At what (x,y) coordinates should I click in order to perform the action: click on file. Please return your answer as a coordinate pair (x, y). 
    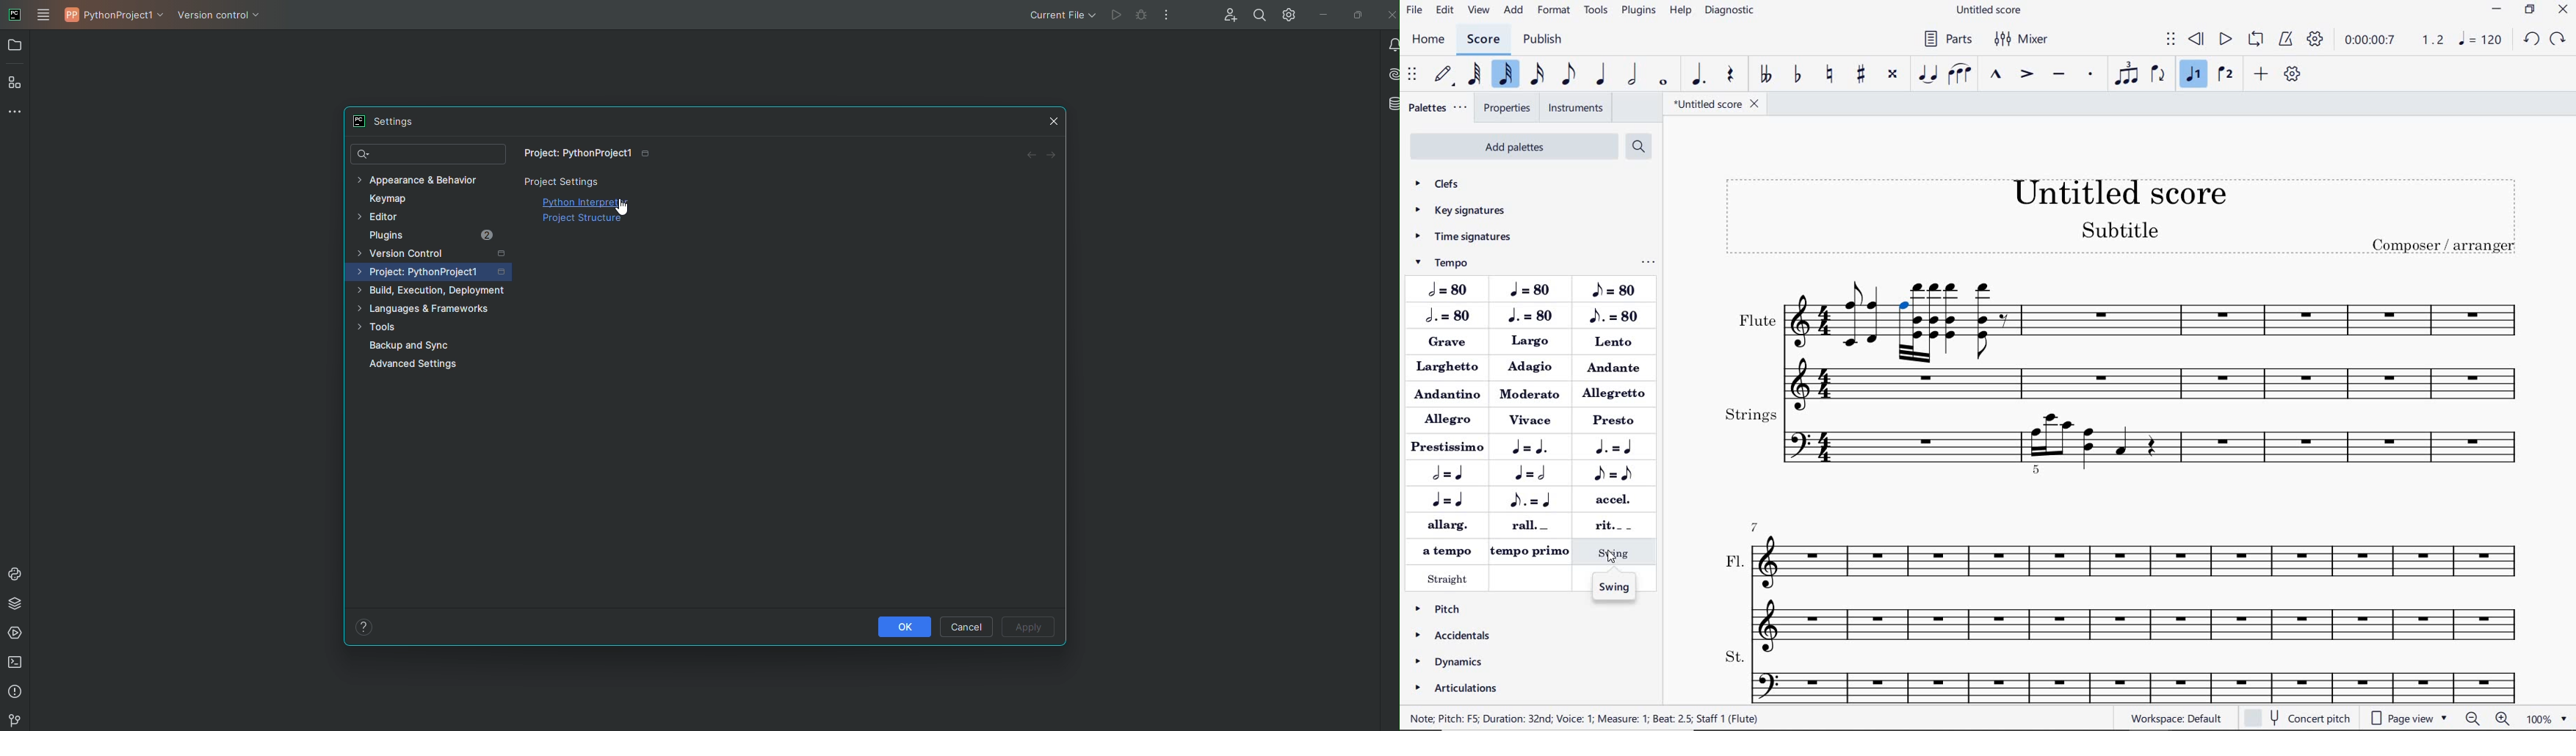
    Looking at the image, I should click on (1414, 9).